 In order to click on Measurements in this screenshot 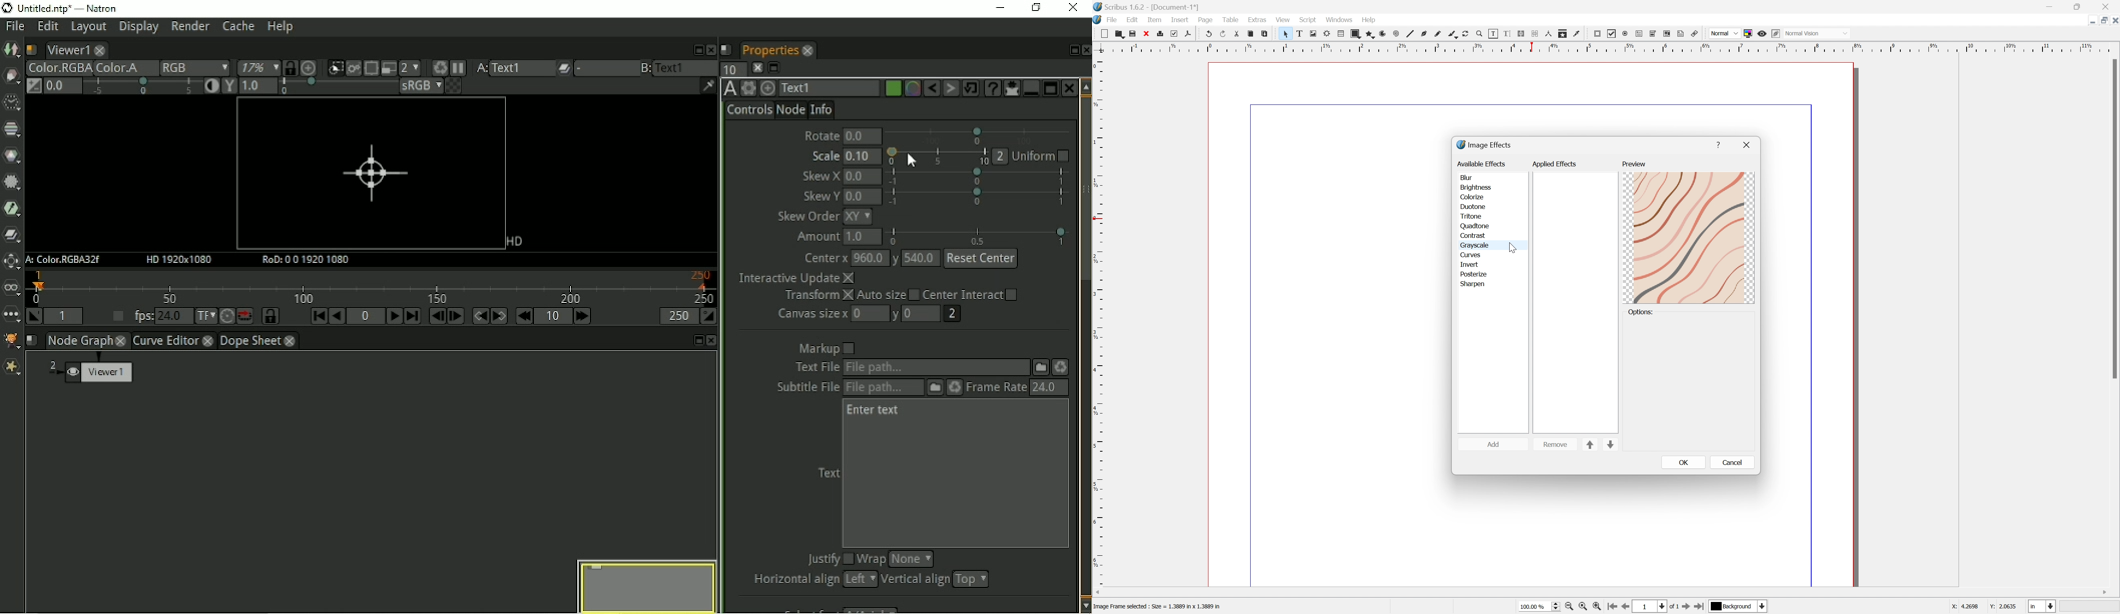, I will do `click(1549, 35)`.